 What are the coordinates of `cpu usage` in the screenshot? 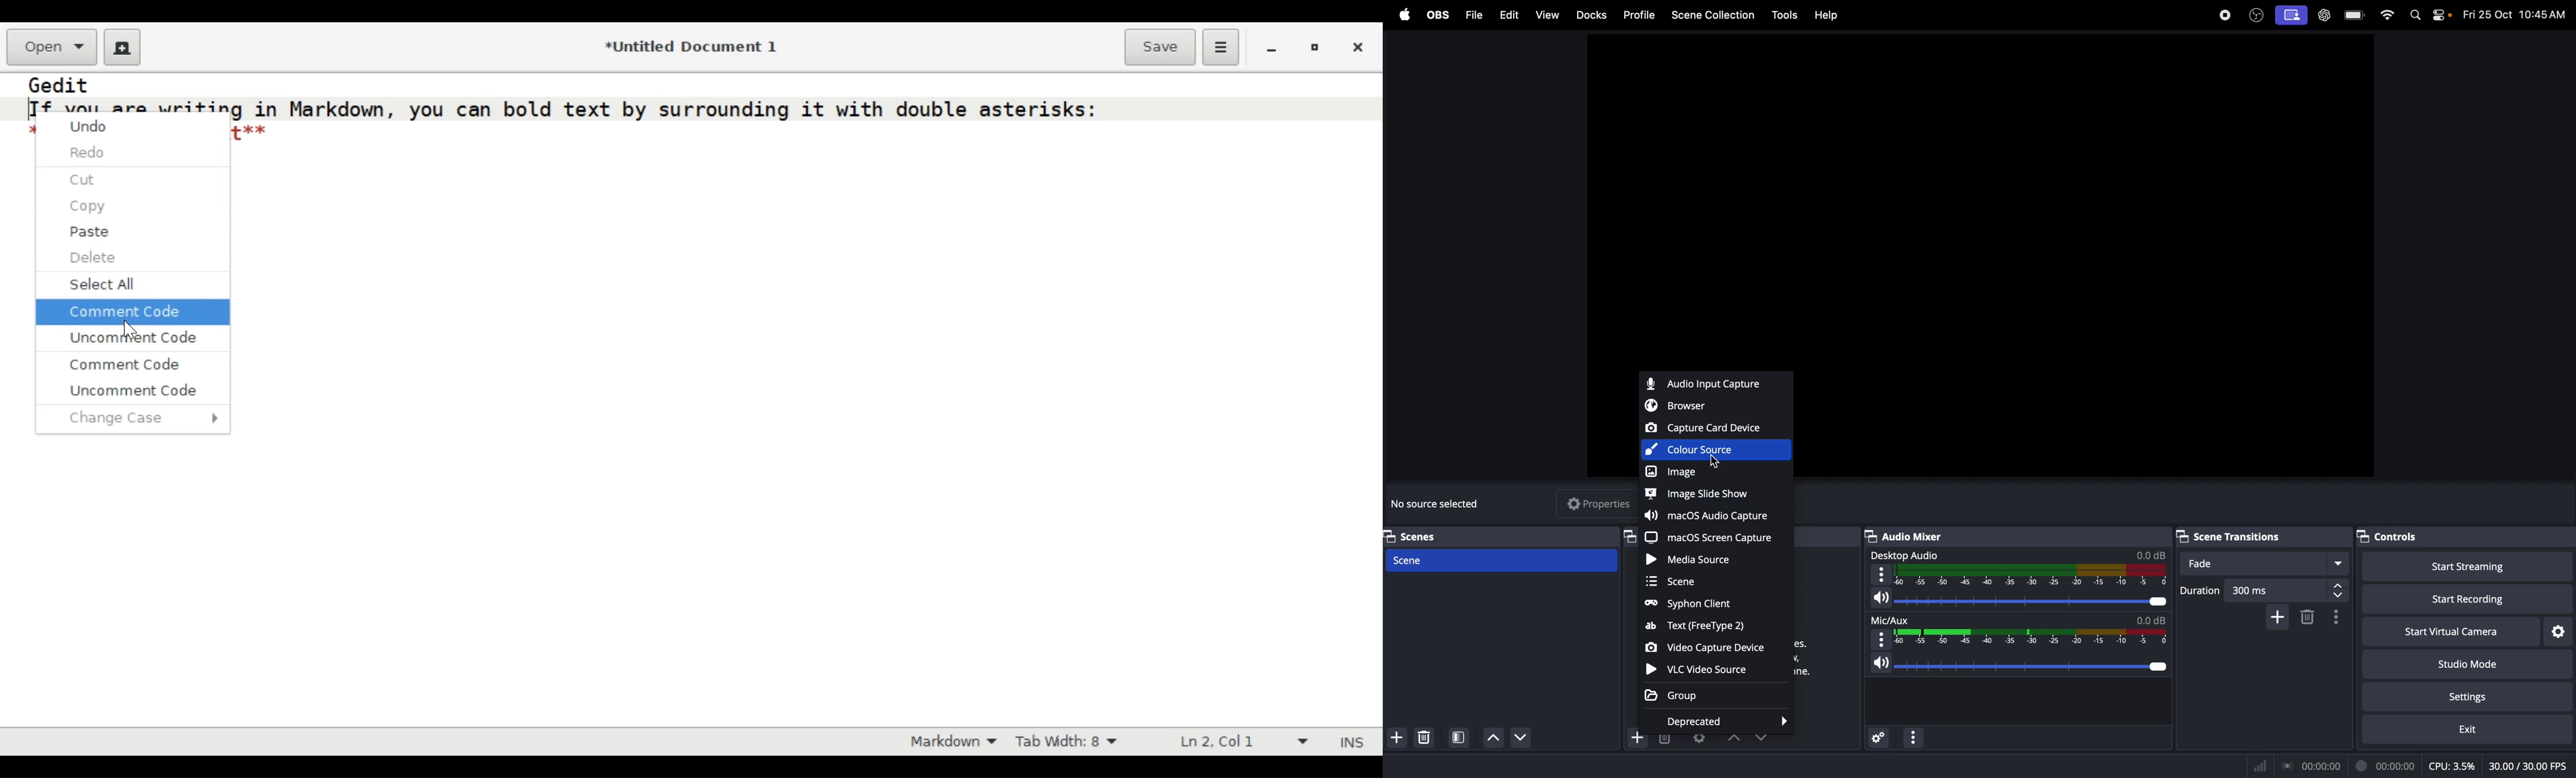 It's located at (2454, 765).